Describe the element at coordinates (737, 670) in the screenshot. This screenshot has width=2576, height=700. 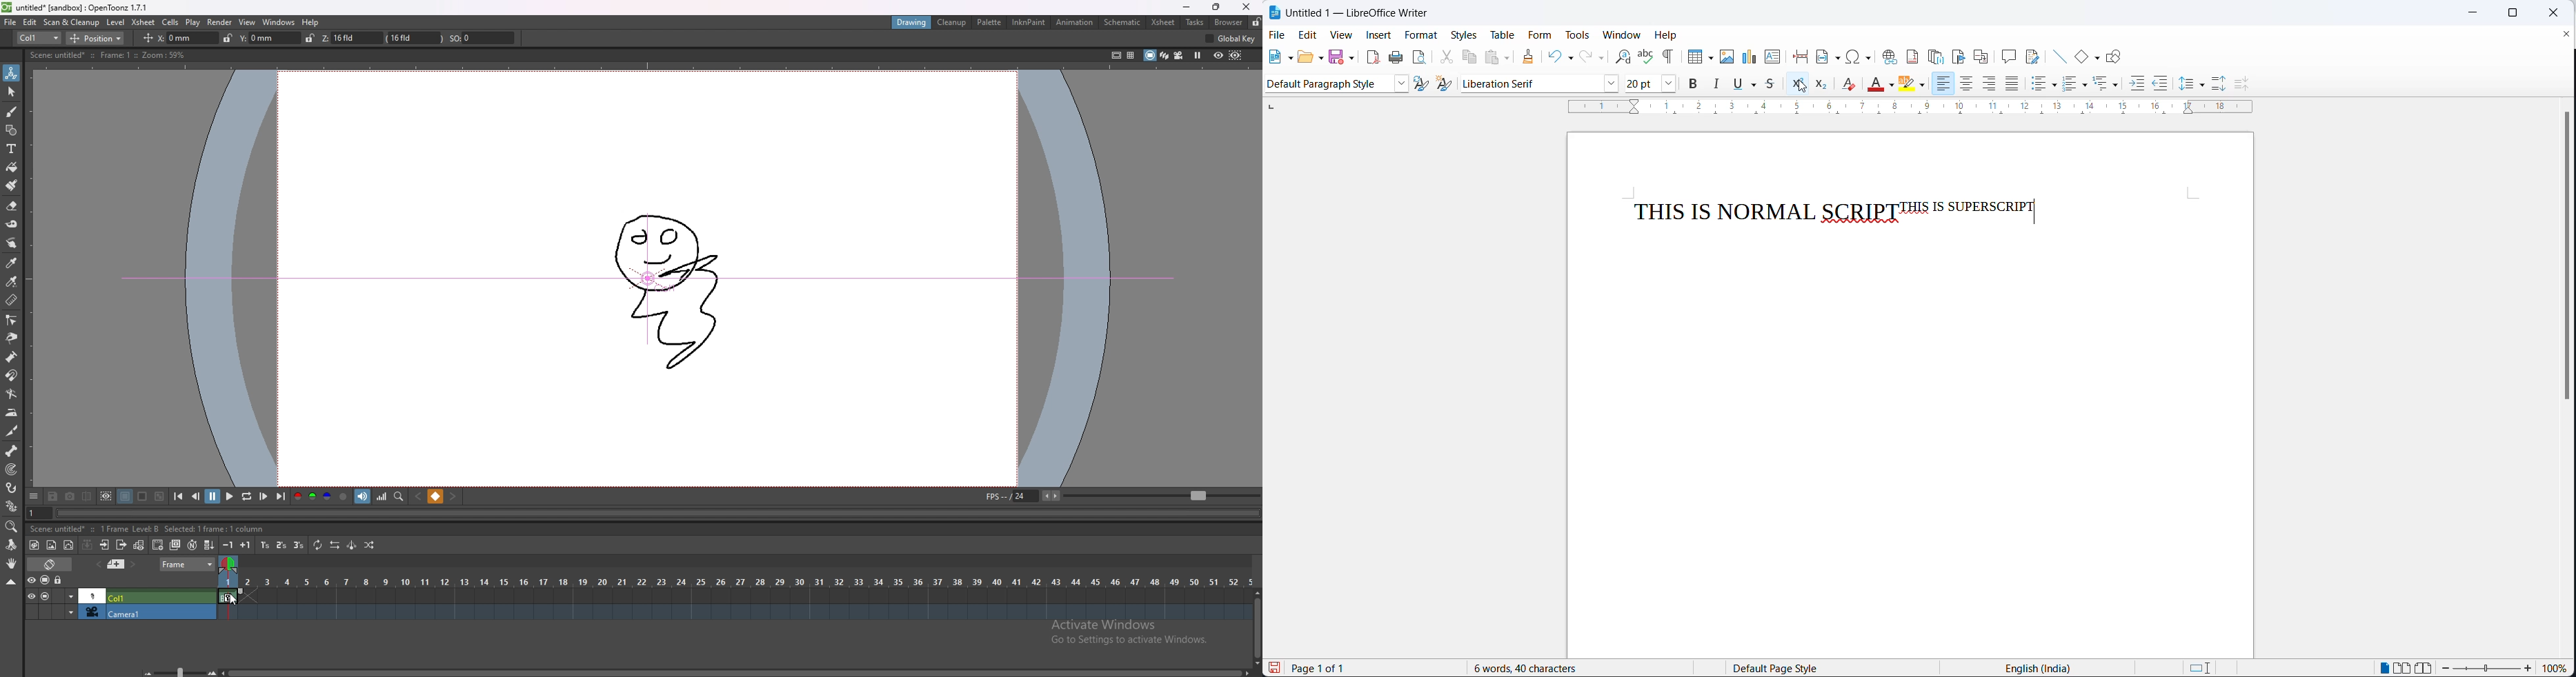
I see `Scrollbar` at that location.